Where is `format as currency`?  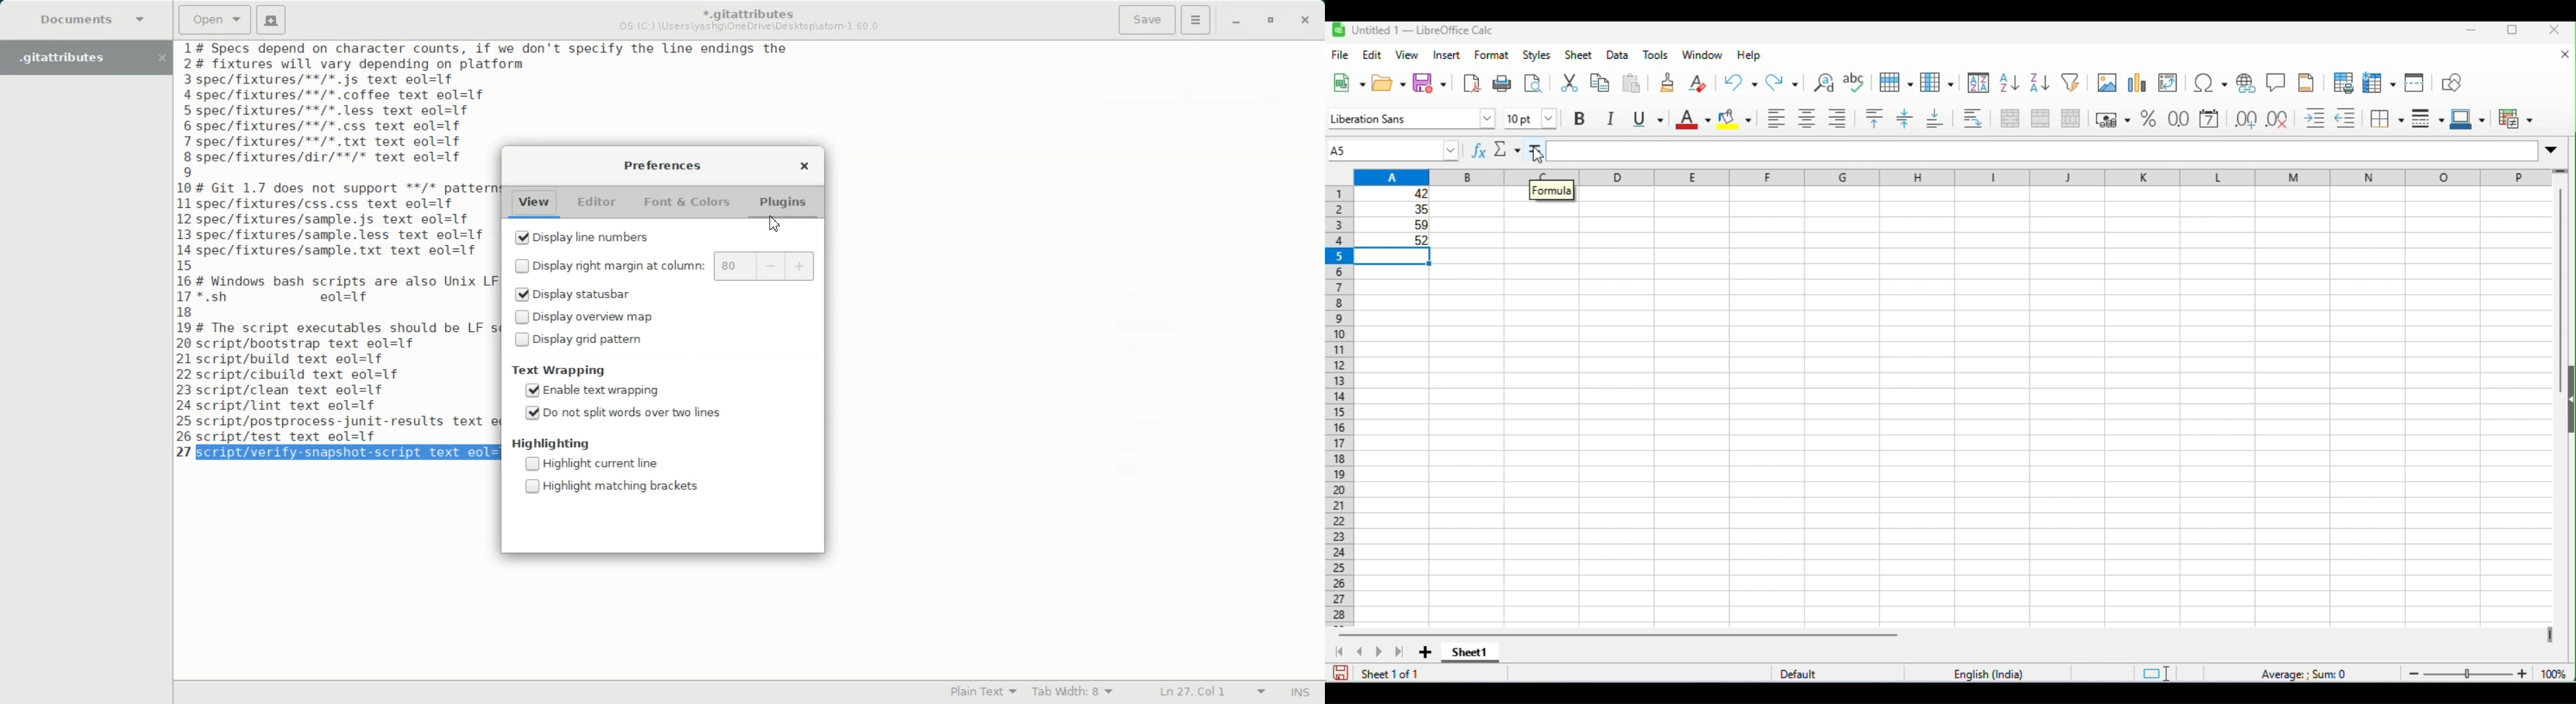
format as currency is located at coordinates (2114, 118).